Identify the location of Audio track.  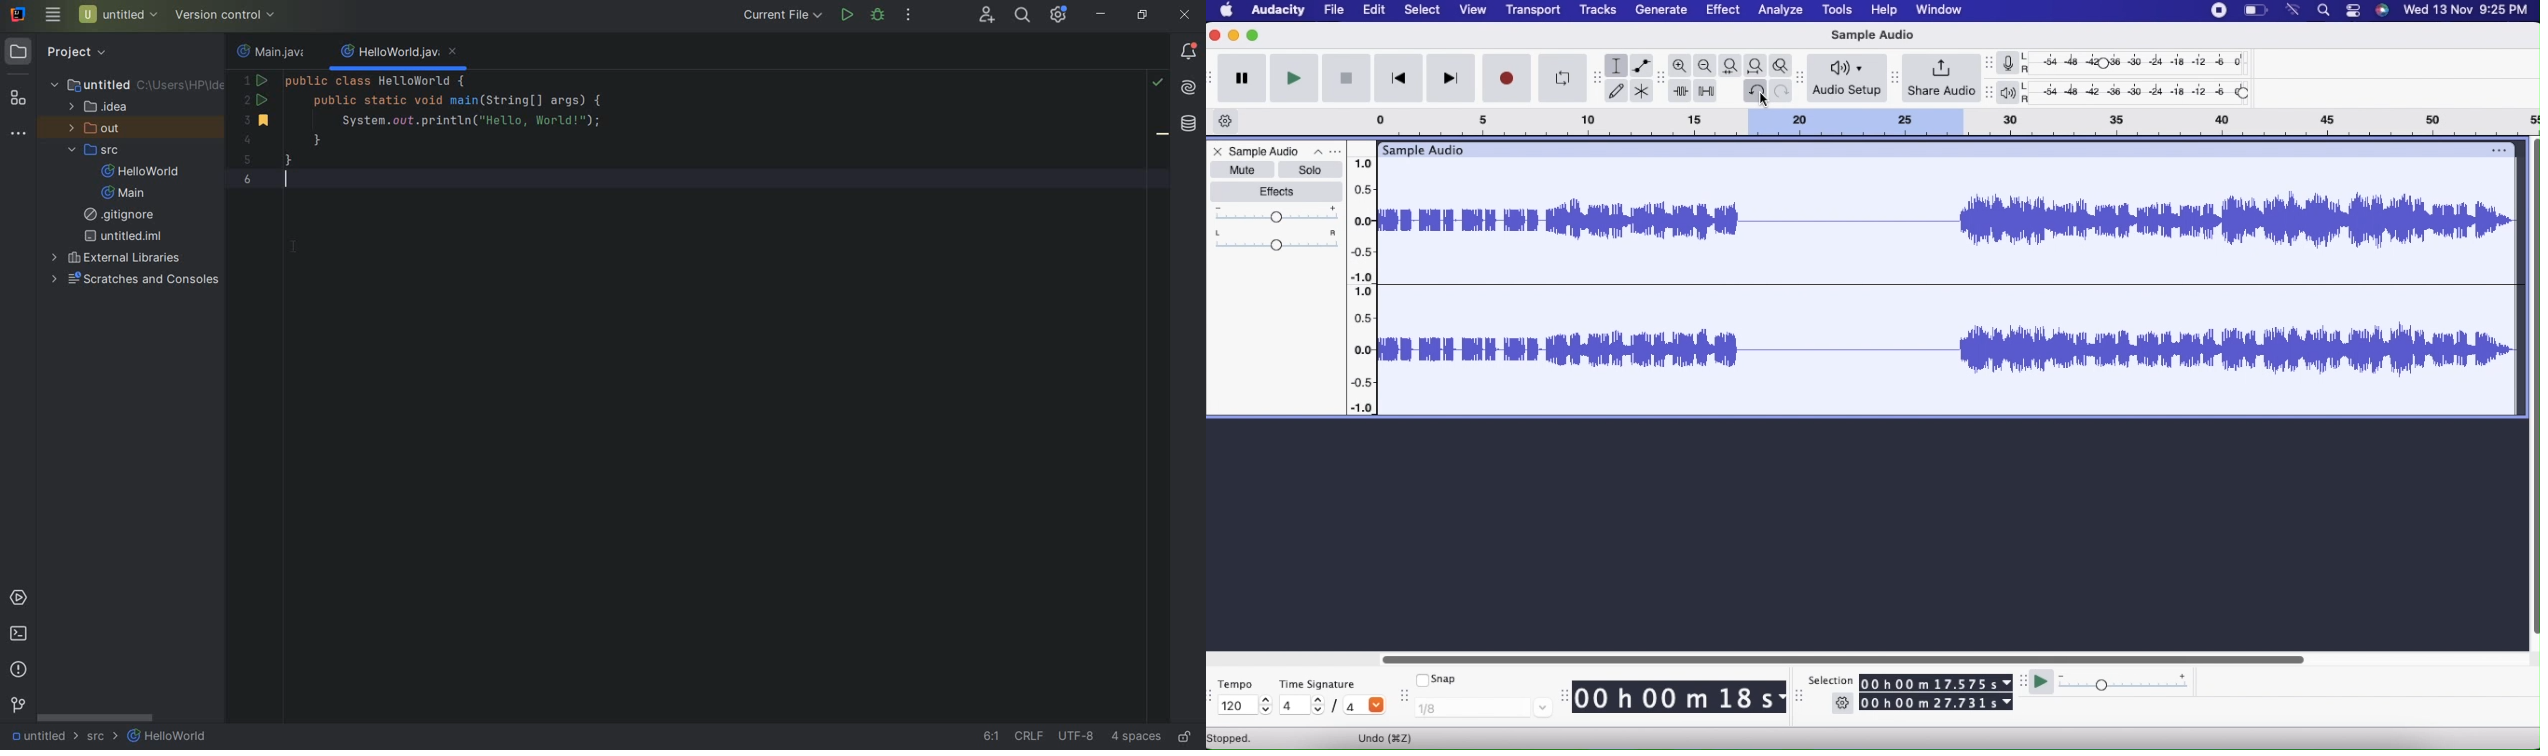
(1951, 351).